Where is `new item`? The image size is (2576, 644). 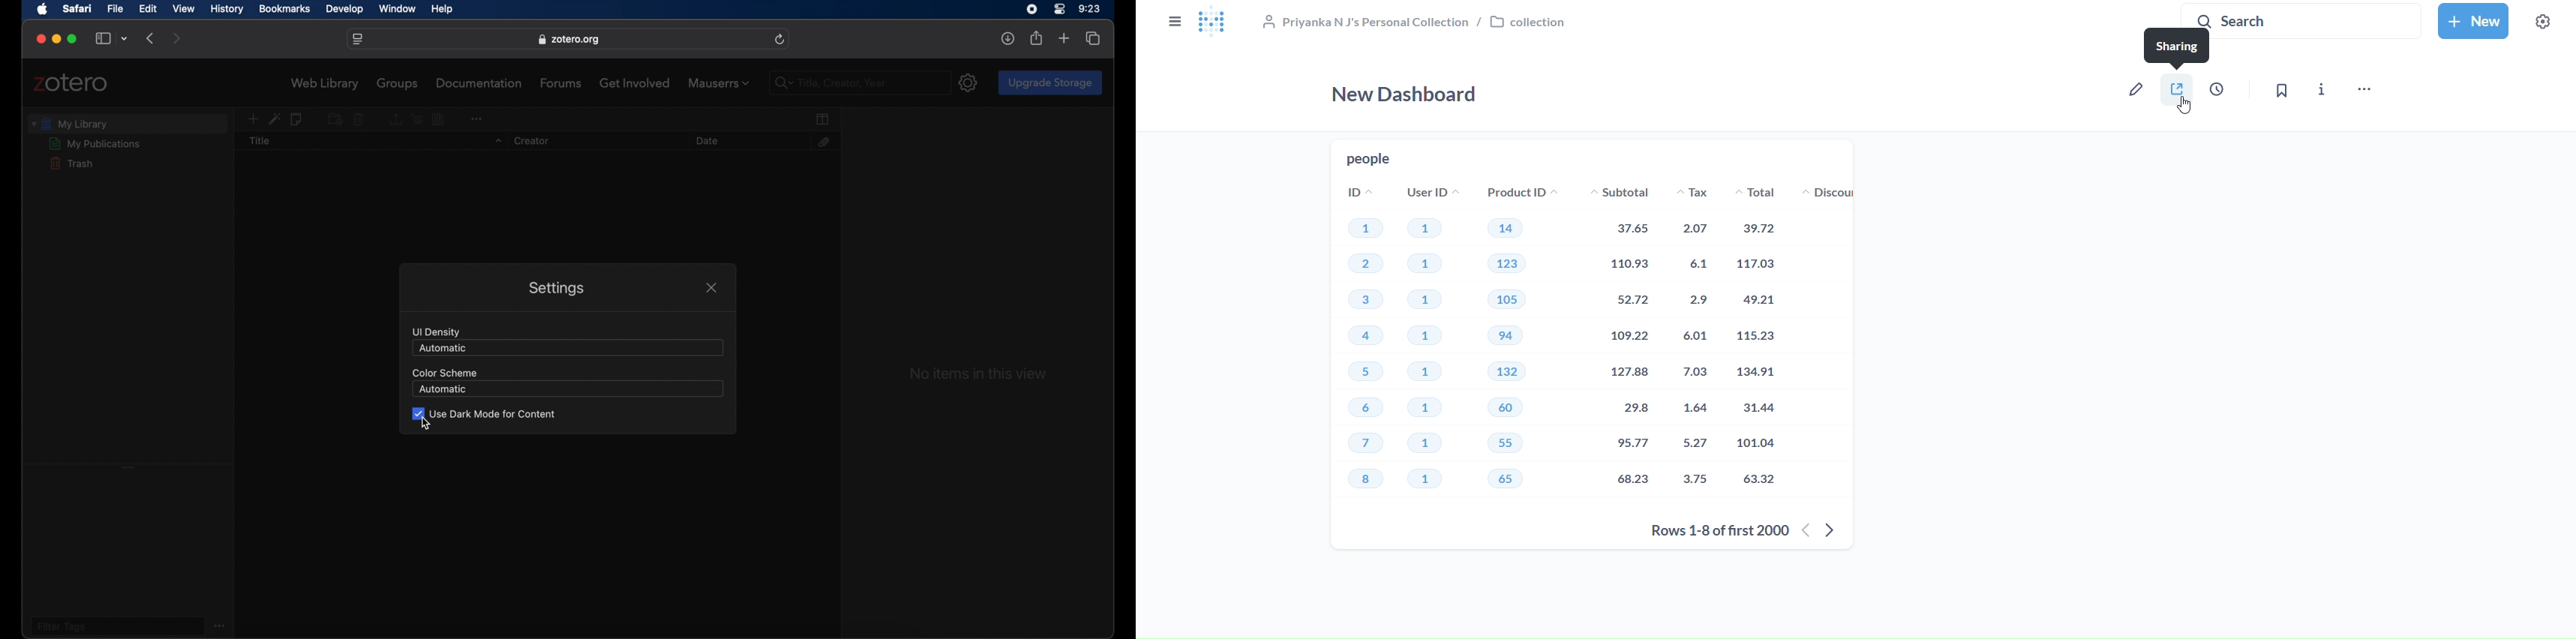
new item is located at coordinates (253, 120).